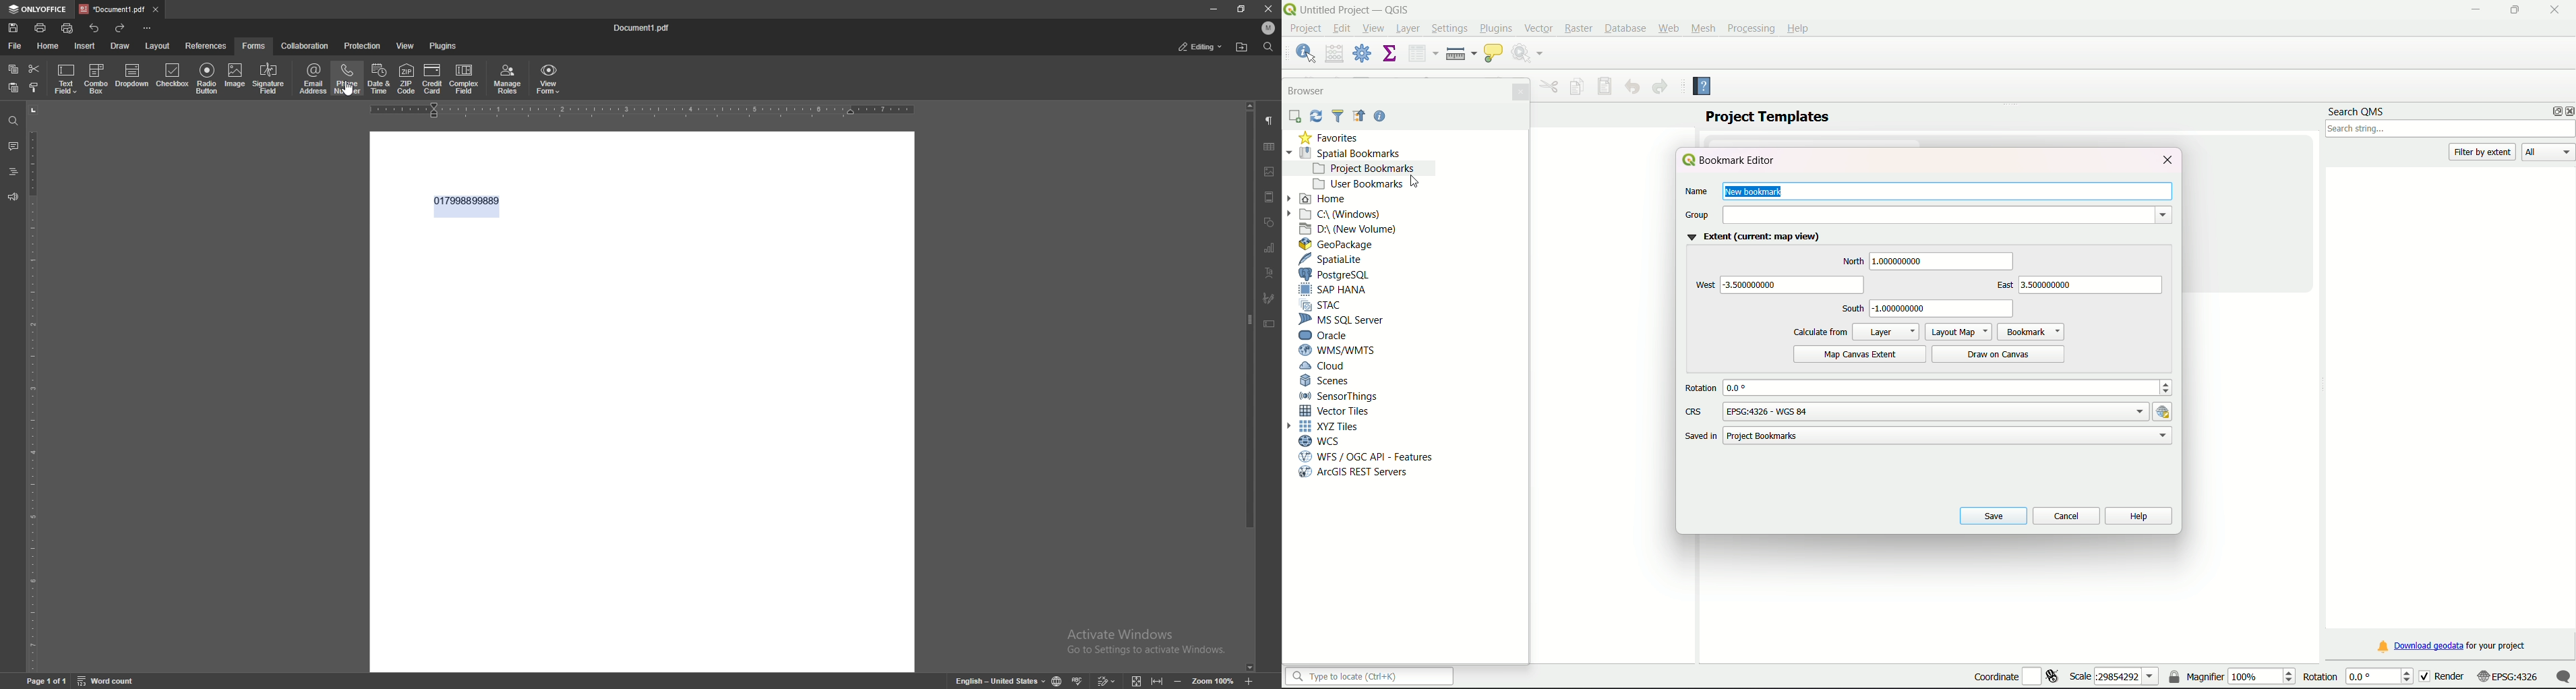  I want to click on customize toolbar, so click(147, 29).